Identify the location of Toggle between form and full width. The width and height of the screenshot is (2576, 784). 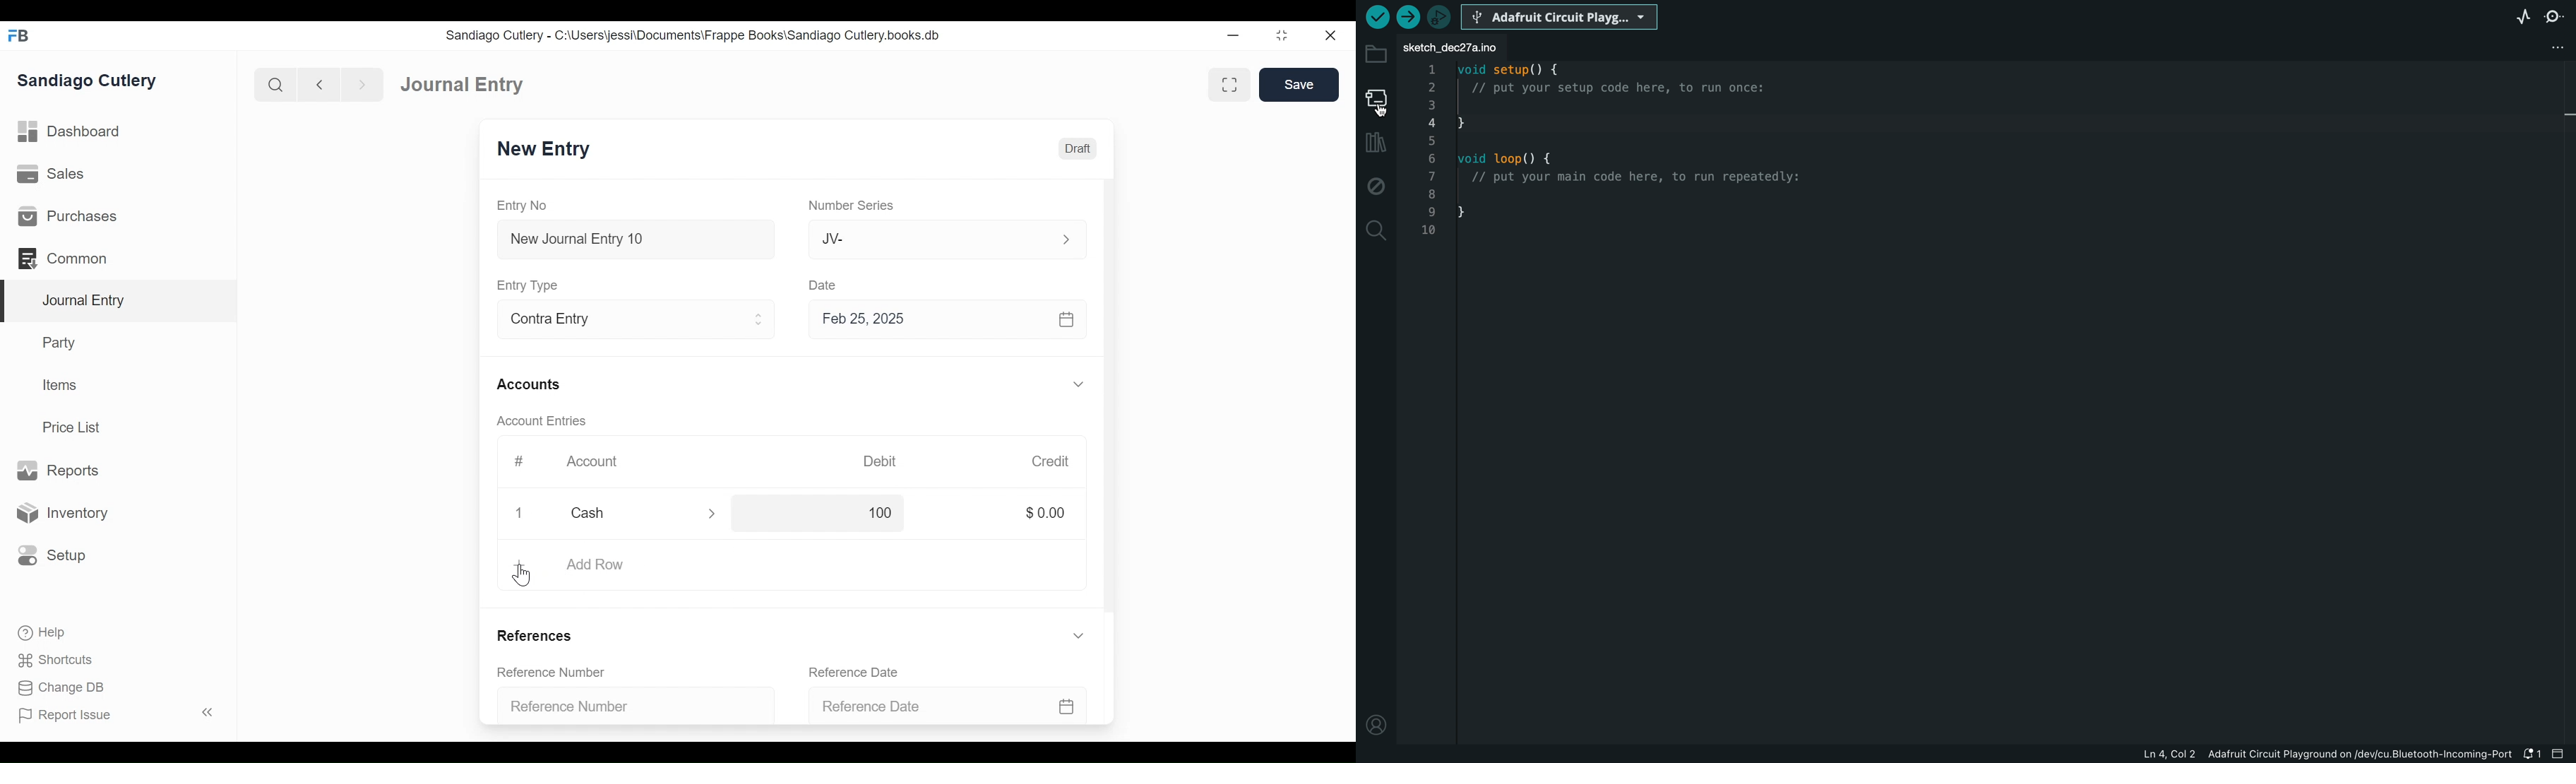
(1227, 83).